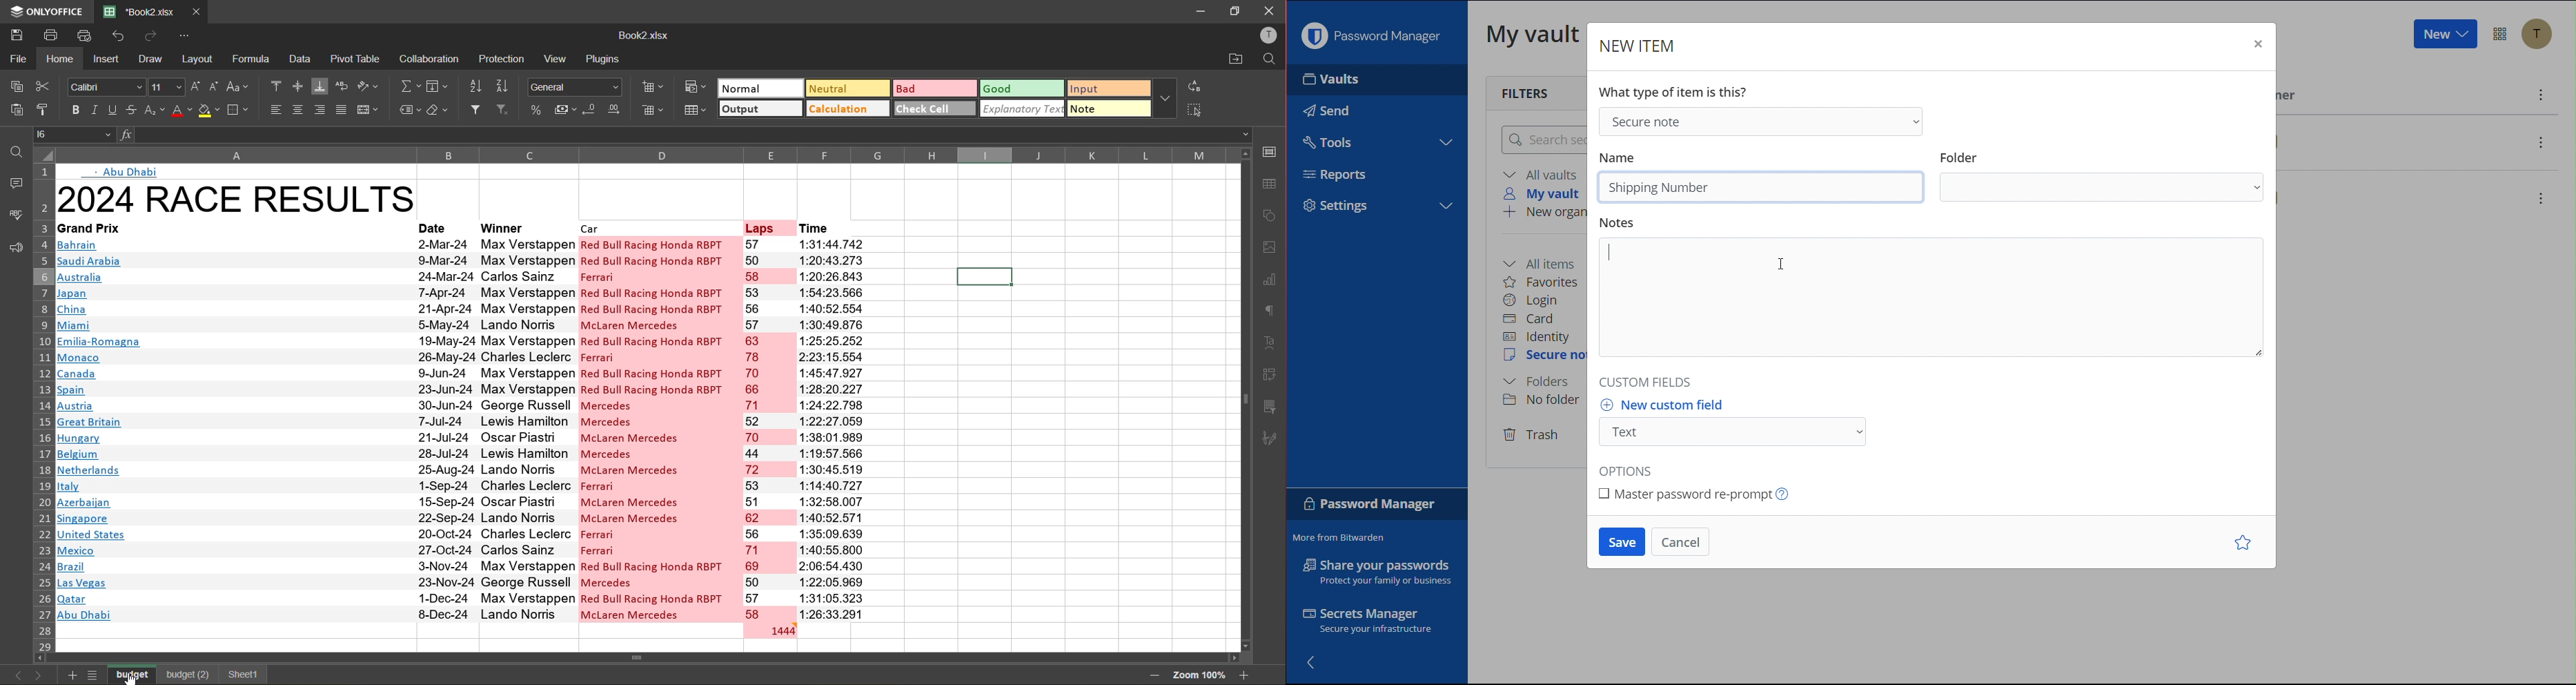  Describe the element at coordinates (129, 679) in the screenshot. I see `cursor` at that location.